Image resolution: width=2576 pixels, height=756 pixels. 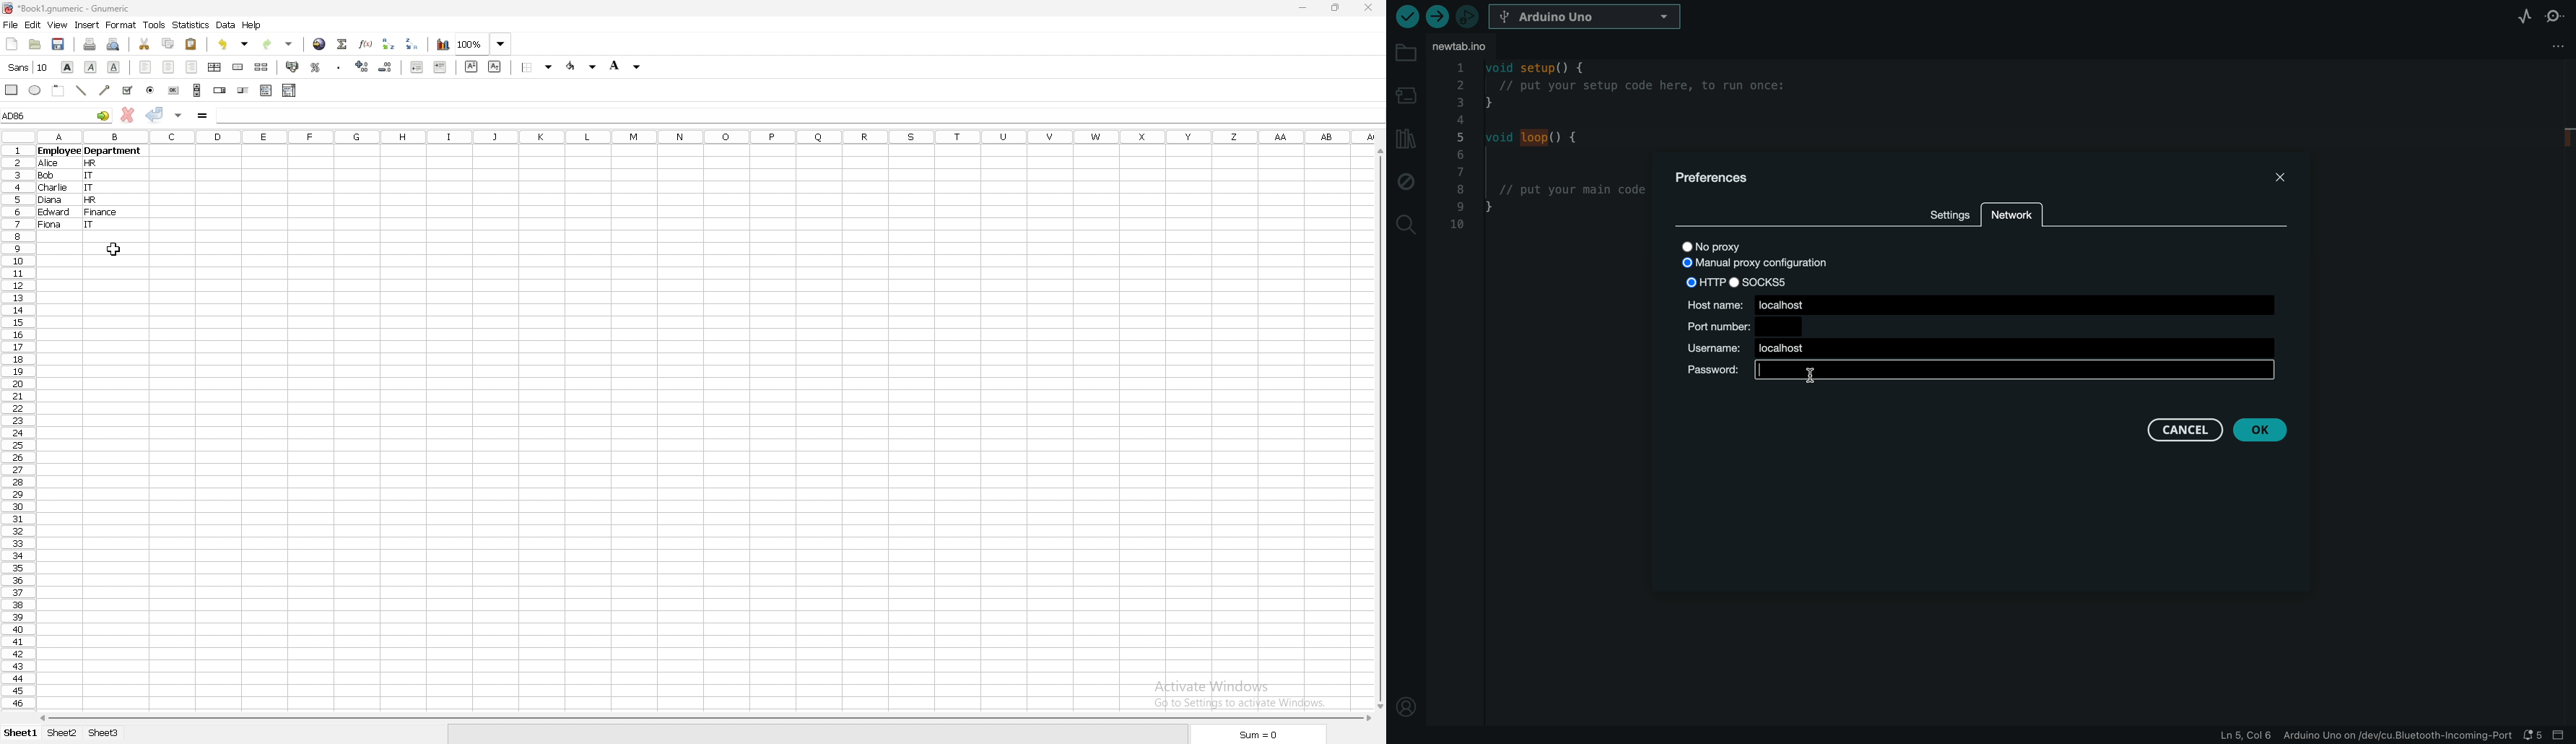 I want to click on ellipse, so click(x=35, y=90).